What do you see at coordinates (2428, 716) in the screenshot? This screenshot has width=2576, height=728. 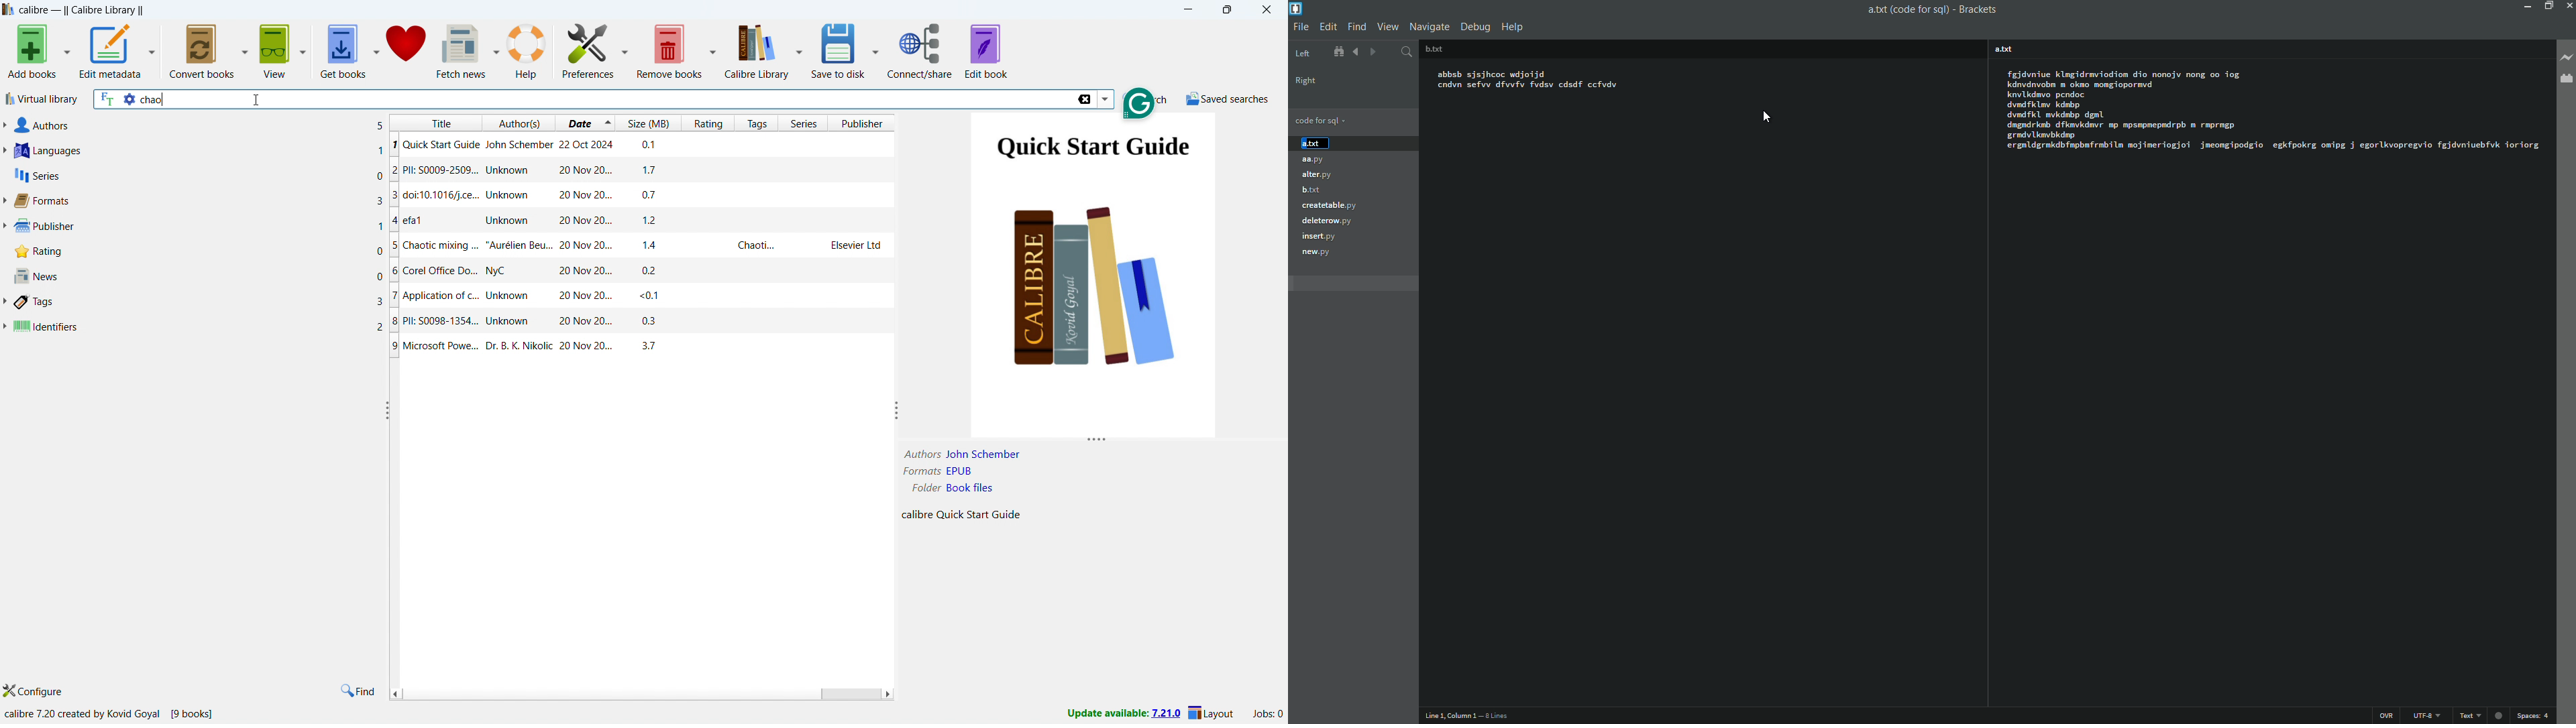 I see `File encoding` at bounding box center [2428, 716].